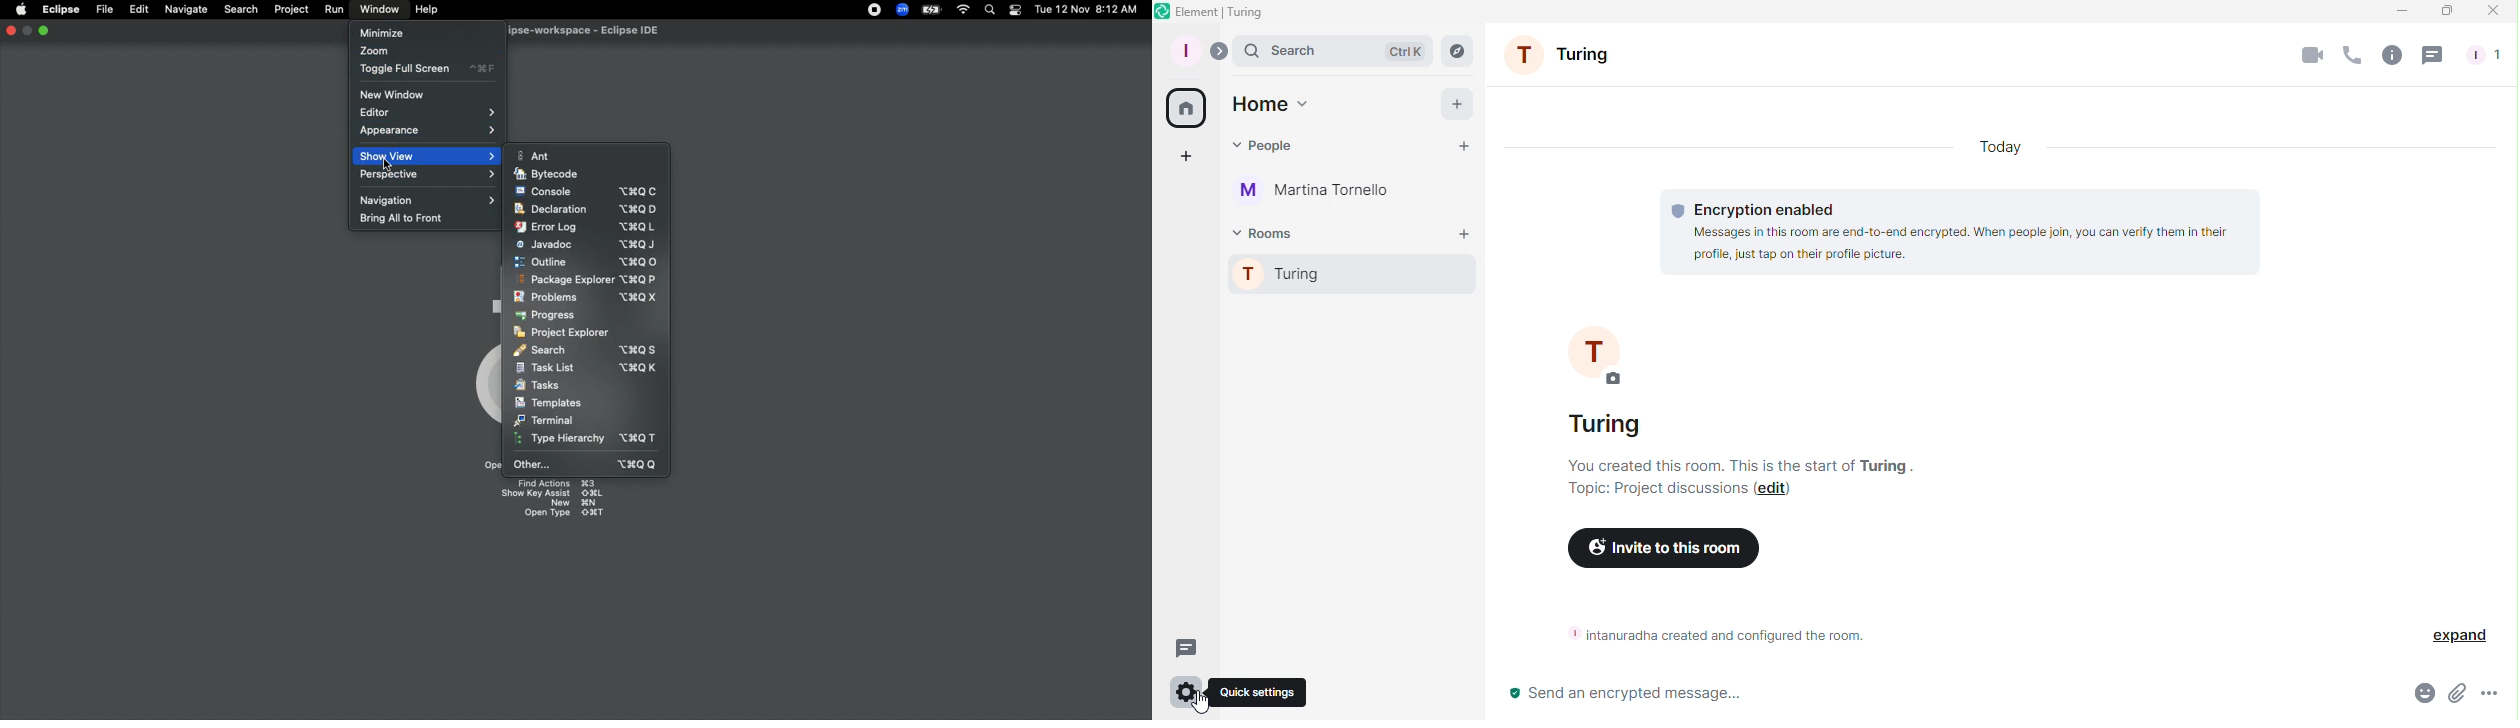 The width and height of the screenshot is (2520, 728). Describe the element at coordinates (1650, 492) in the screenshot. I see `Topic` at that location.